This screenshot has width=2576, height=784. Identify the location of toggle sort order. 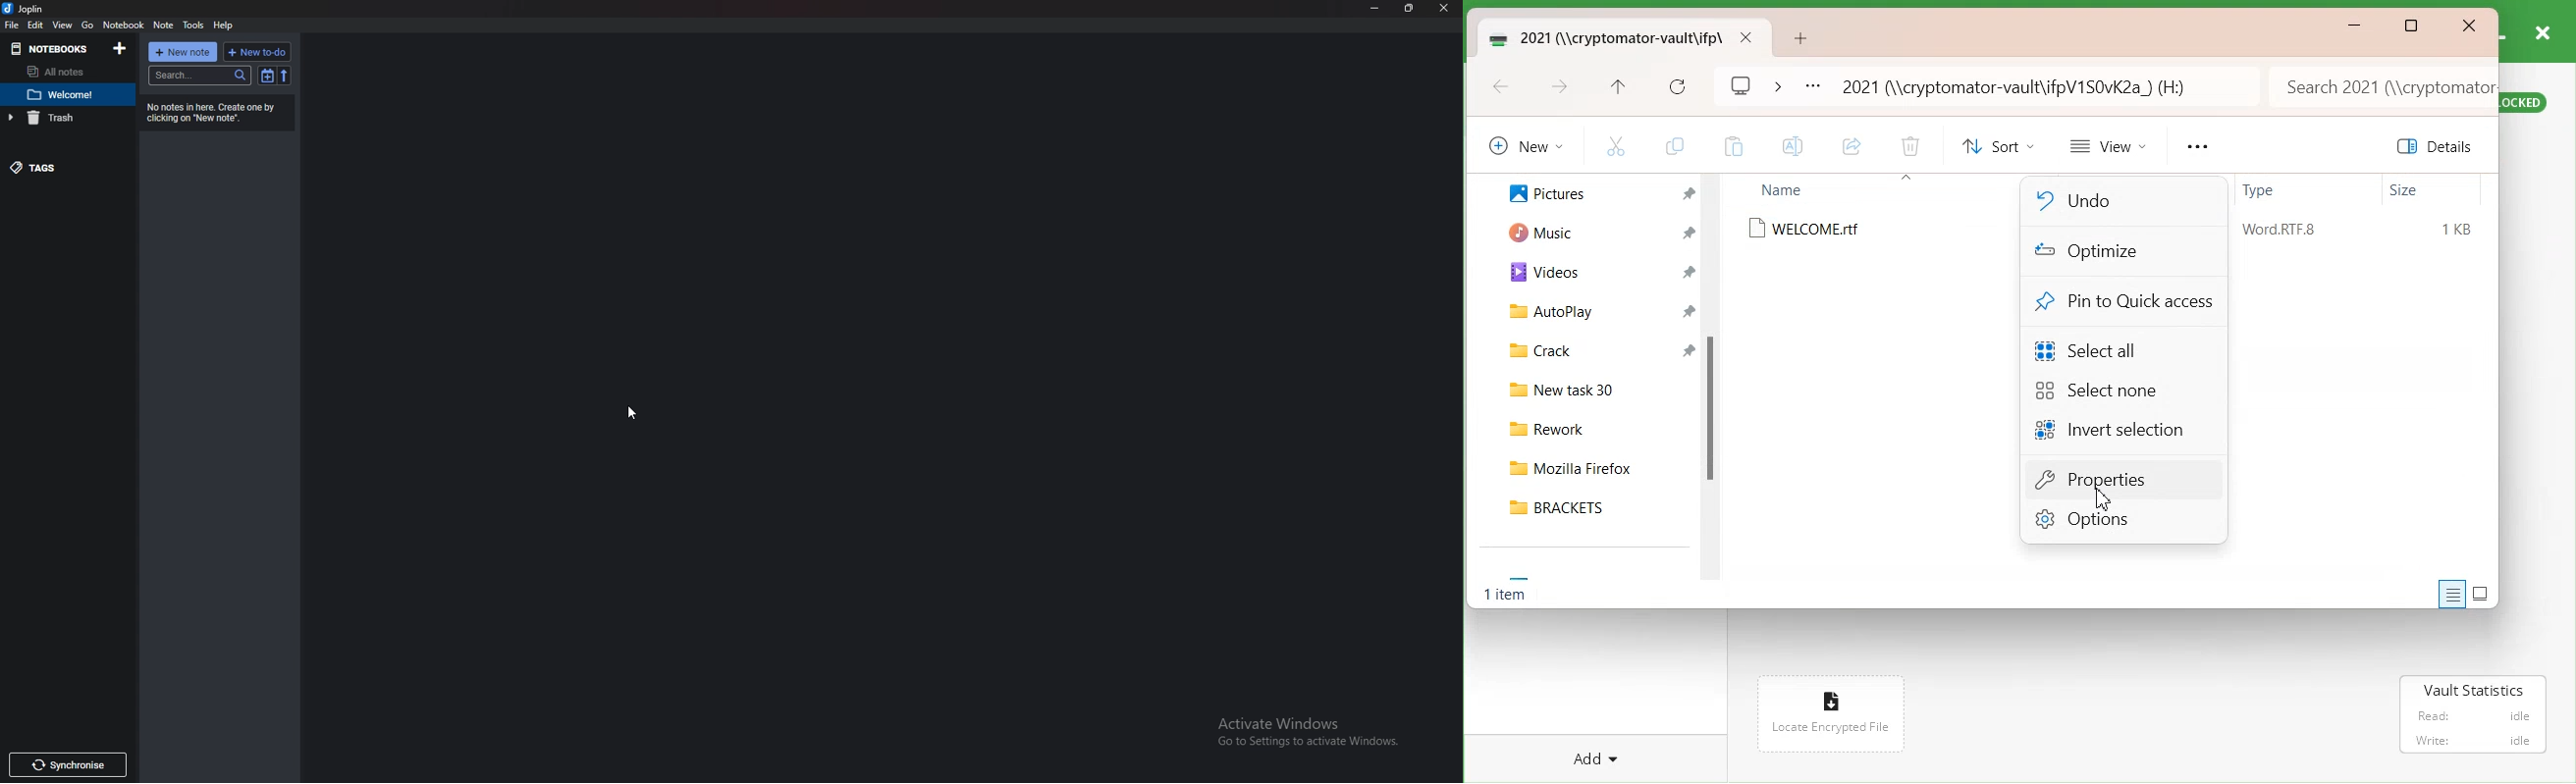
(266, 76).